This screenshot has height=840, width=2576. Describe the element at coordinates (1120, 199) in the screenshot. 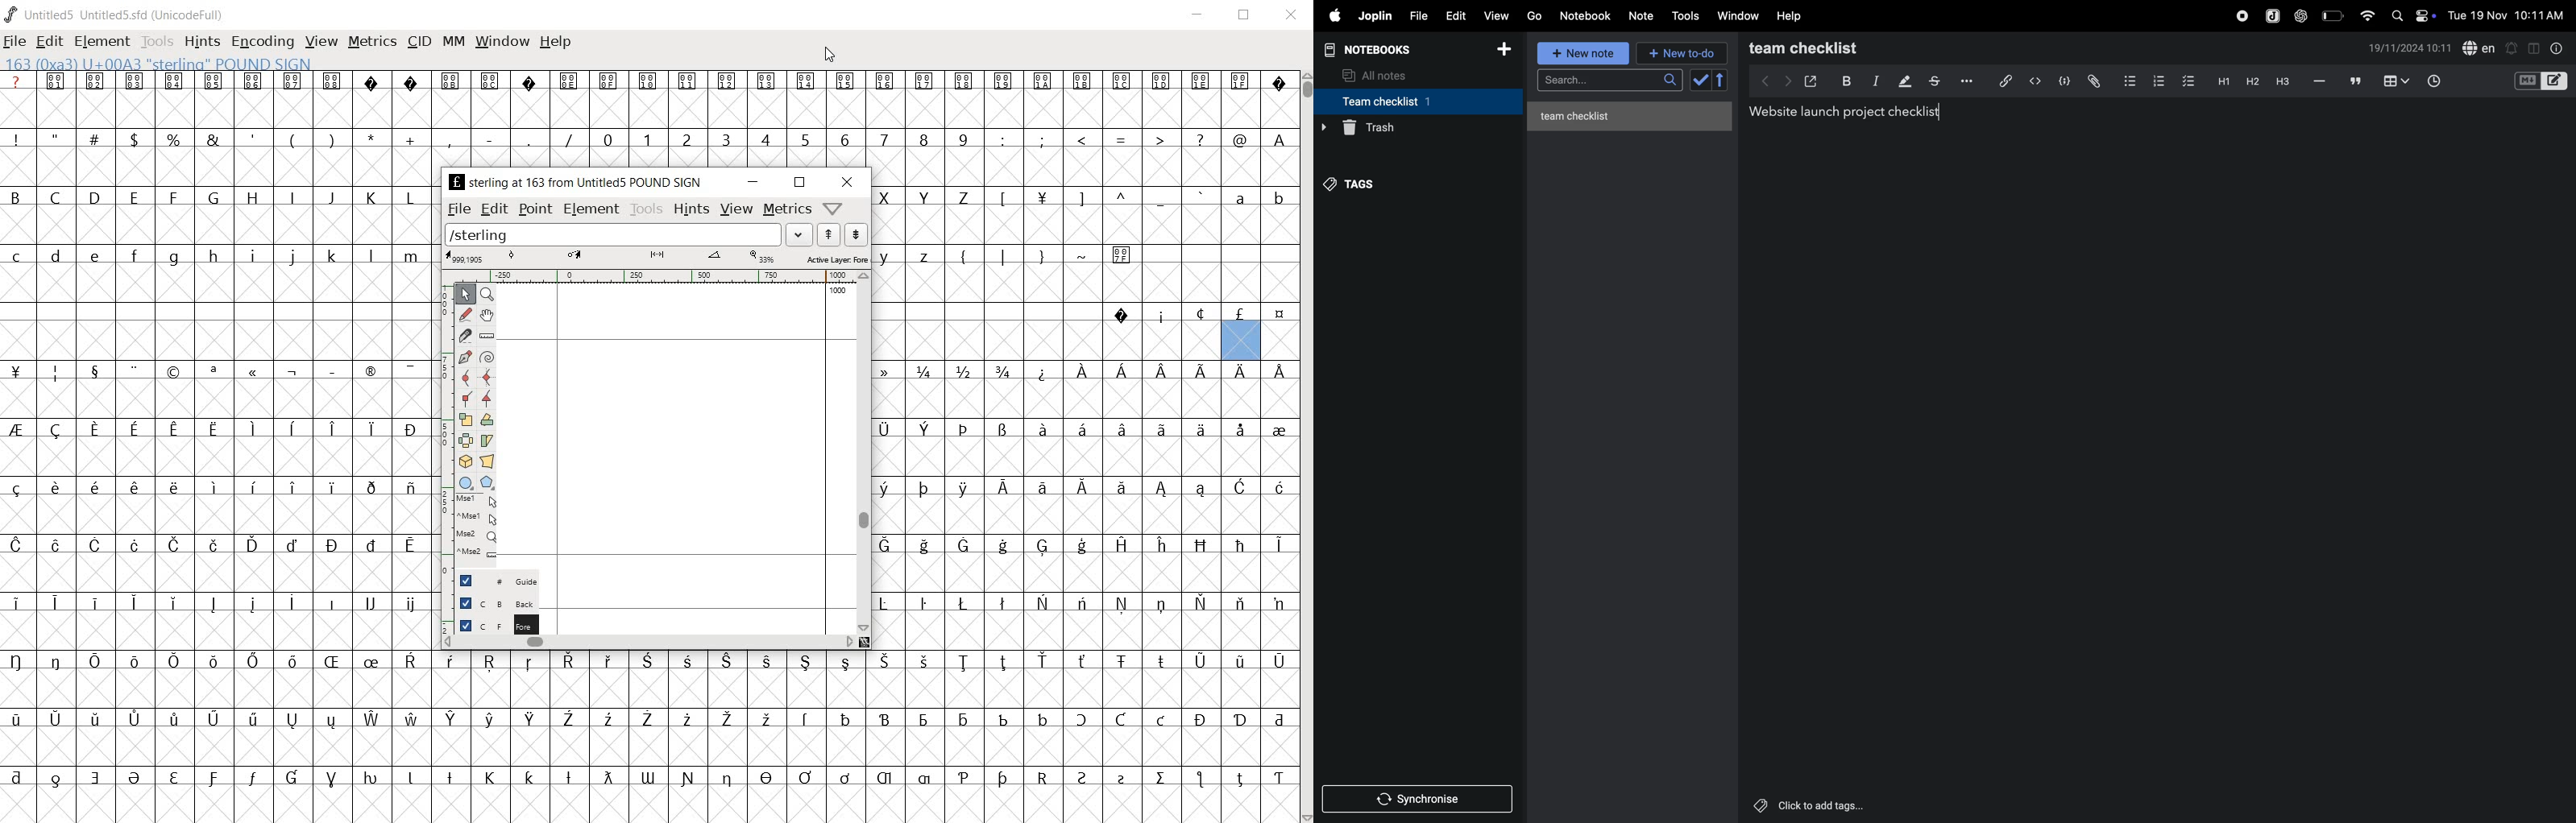

I see `^` at that location.